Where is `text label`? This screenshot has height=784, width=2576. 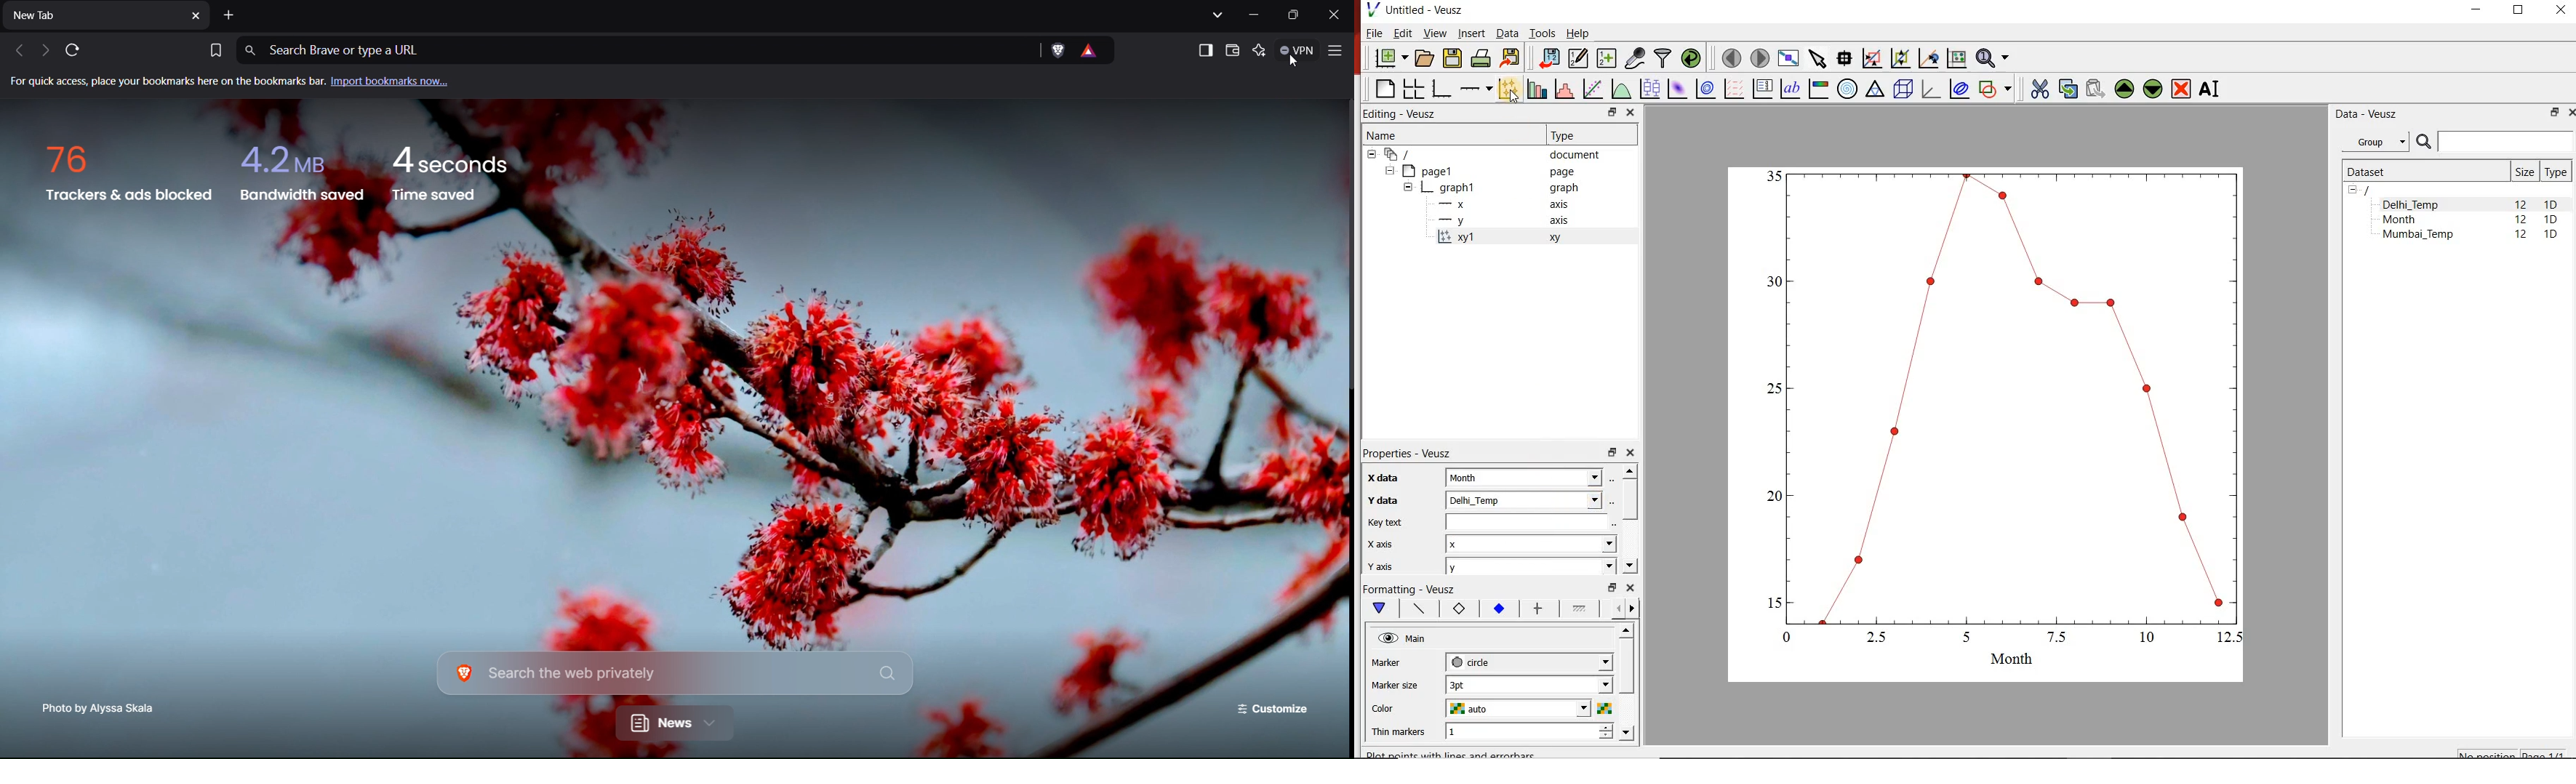
text label is located at coordinates (1790, 89).